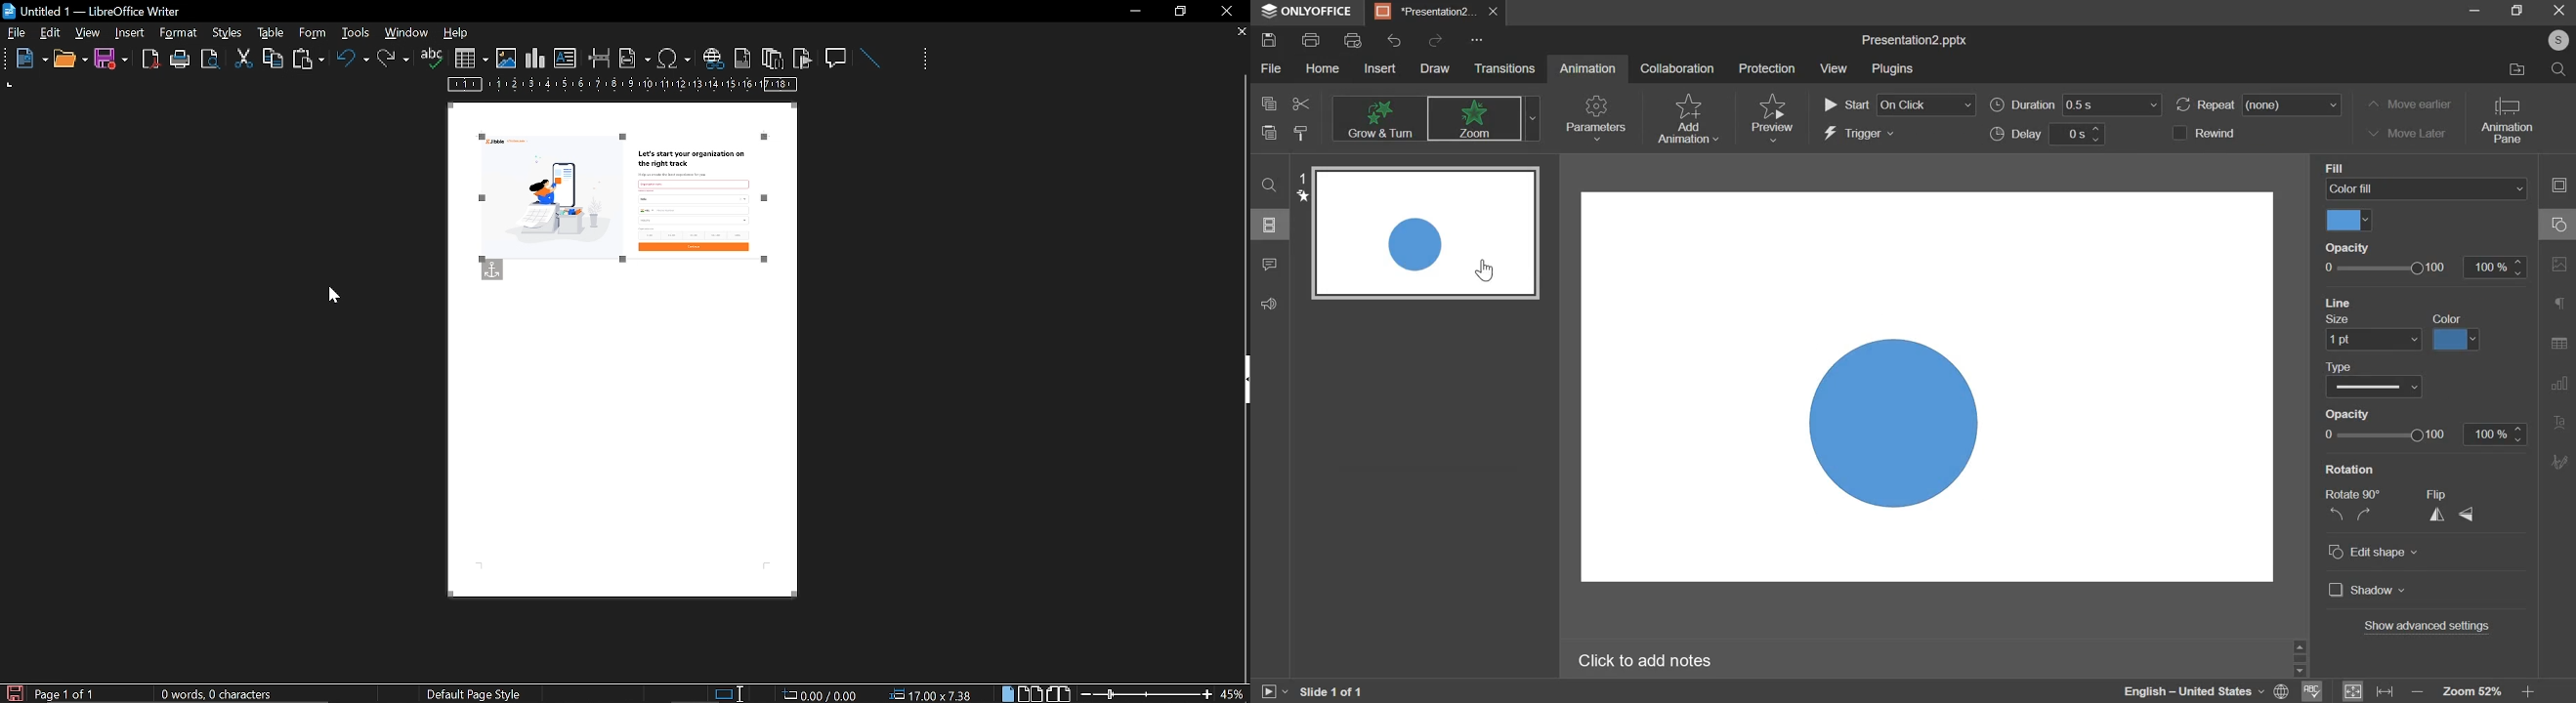 This screenshot has height=728, width=2576. Describe the element at coordinates (1010, 693) in the screenshot. I see `single page view` at that location.